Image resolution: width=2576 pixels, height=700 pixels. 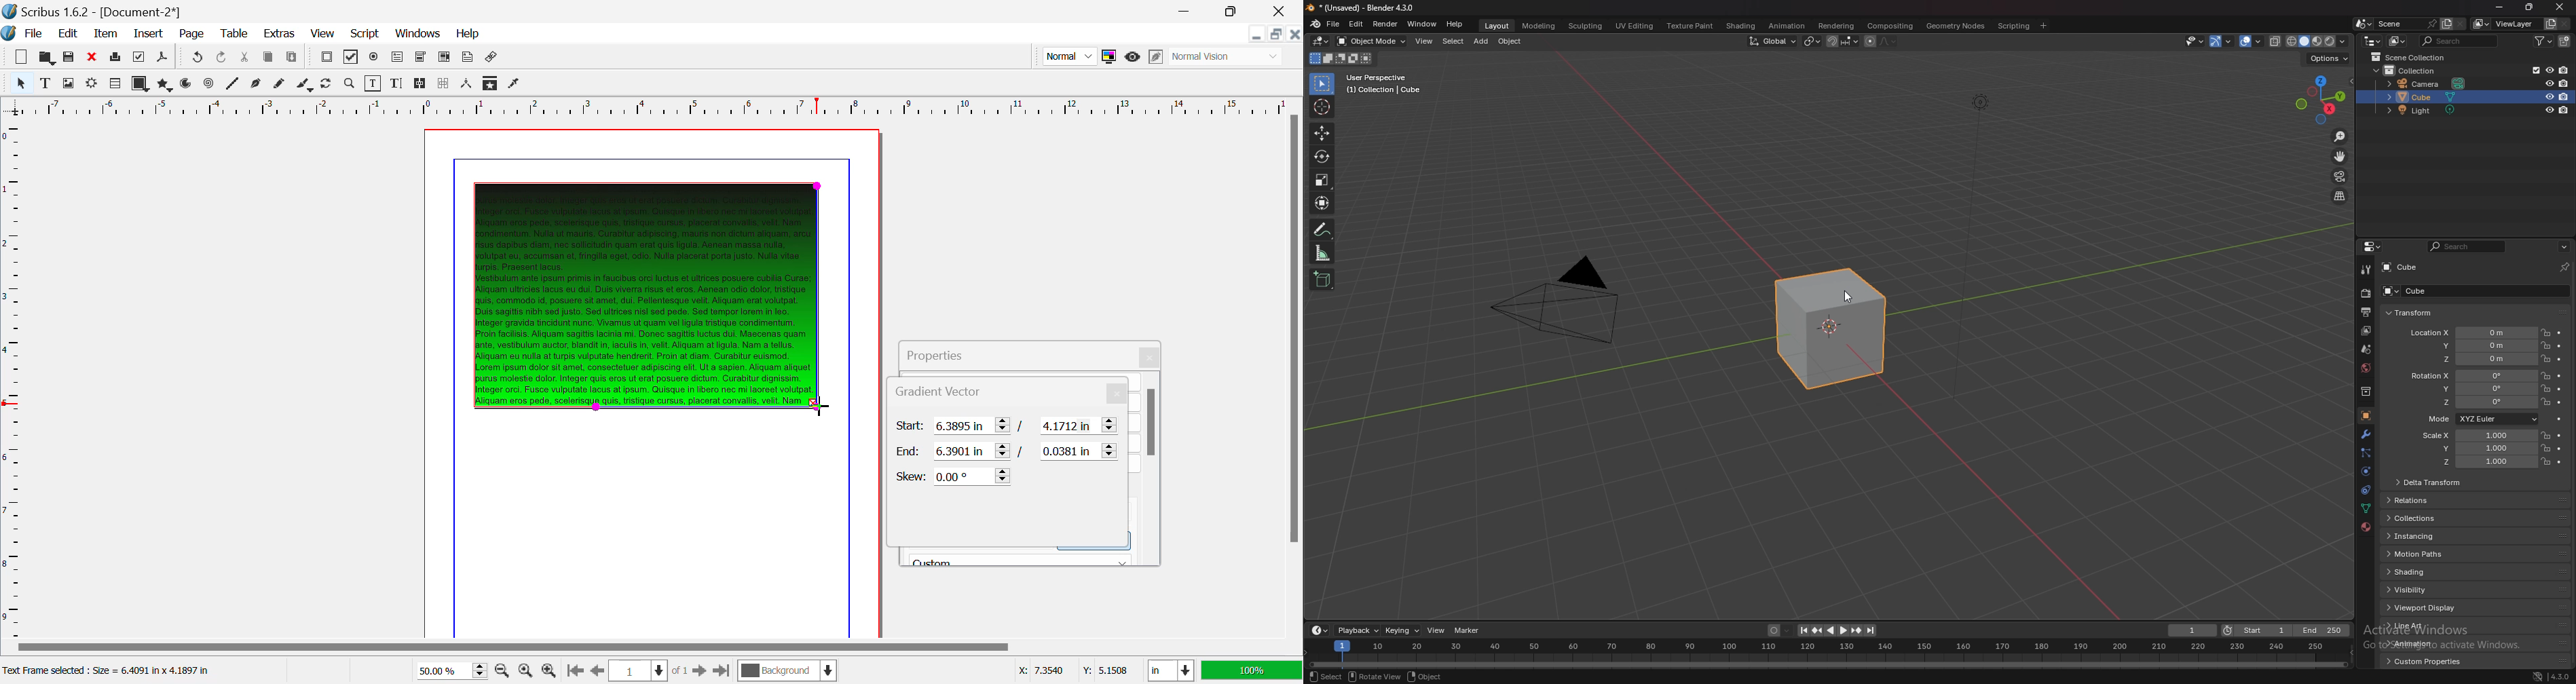 What do you see at coordinates (1321, 42) in the screenshot?
I see `editor type` at bounding box center [1321, 42].